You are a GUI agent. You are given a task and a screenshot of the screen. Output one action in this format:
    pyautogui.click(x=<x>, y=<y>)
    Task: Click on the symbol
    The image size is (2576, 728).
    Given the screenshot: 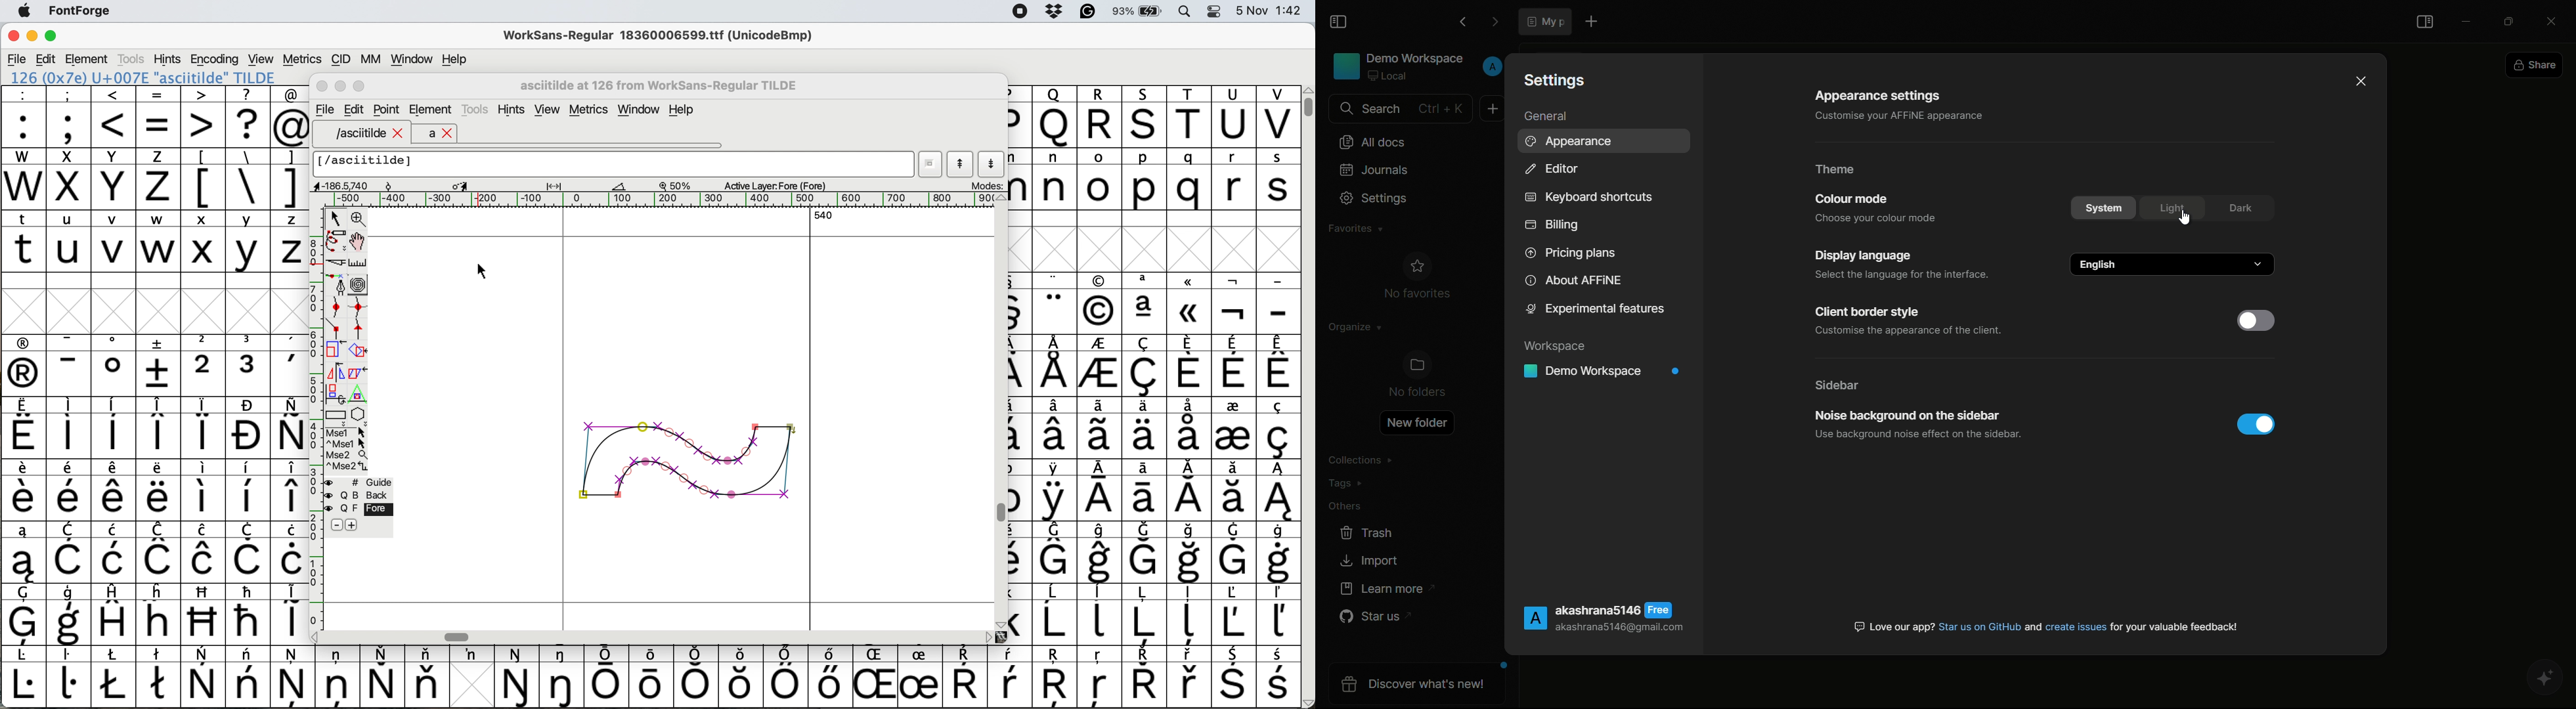 What is the action you would take?
    pyautogui.click(x=829, y=676)
    